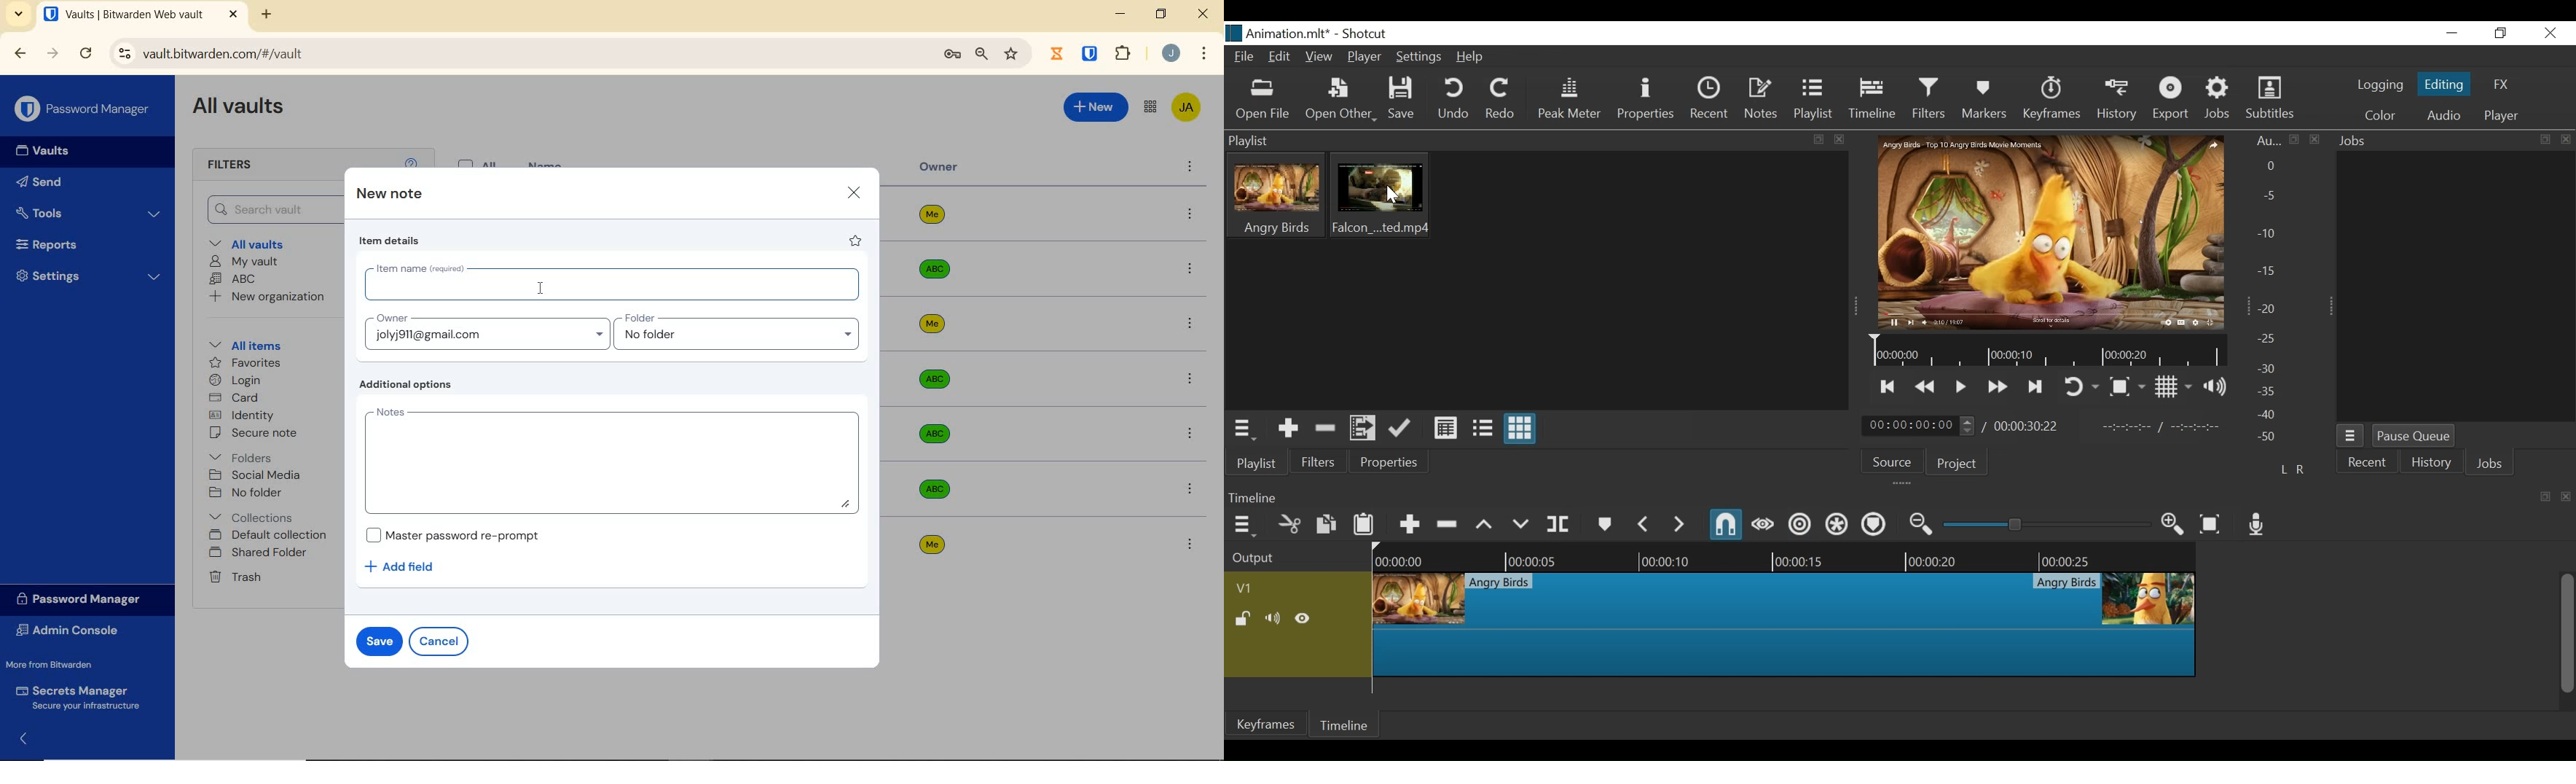 Image resolution: width=2576 pixels, height=784 pixels. What do you see at coordinates (1403, 99) in the screenshot?
I see `Save` at bounding box center [1403, 99].